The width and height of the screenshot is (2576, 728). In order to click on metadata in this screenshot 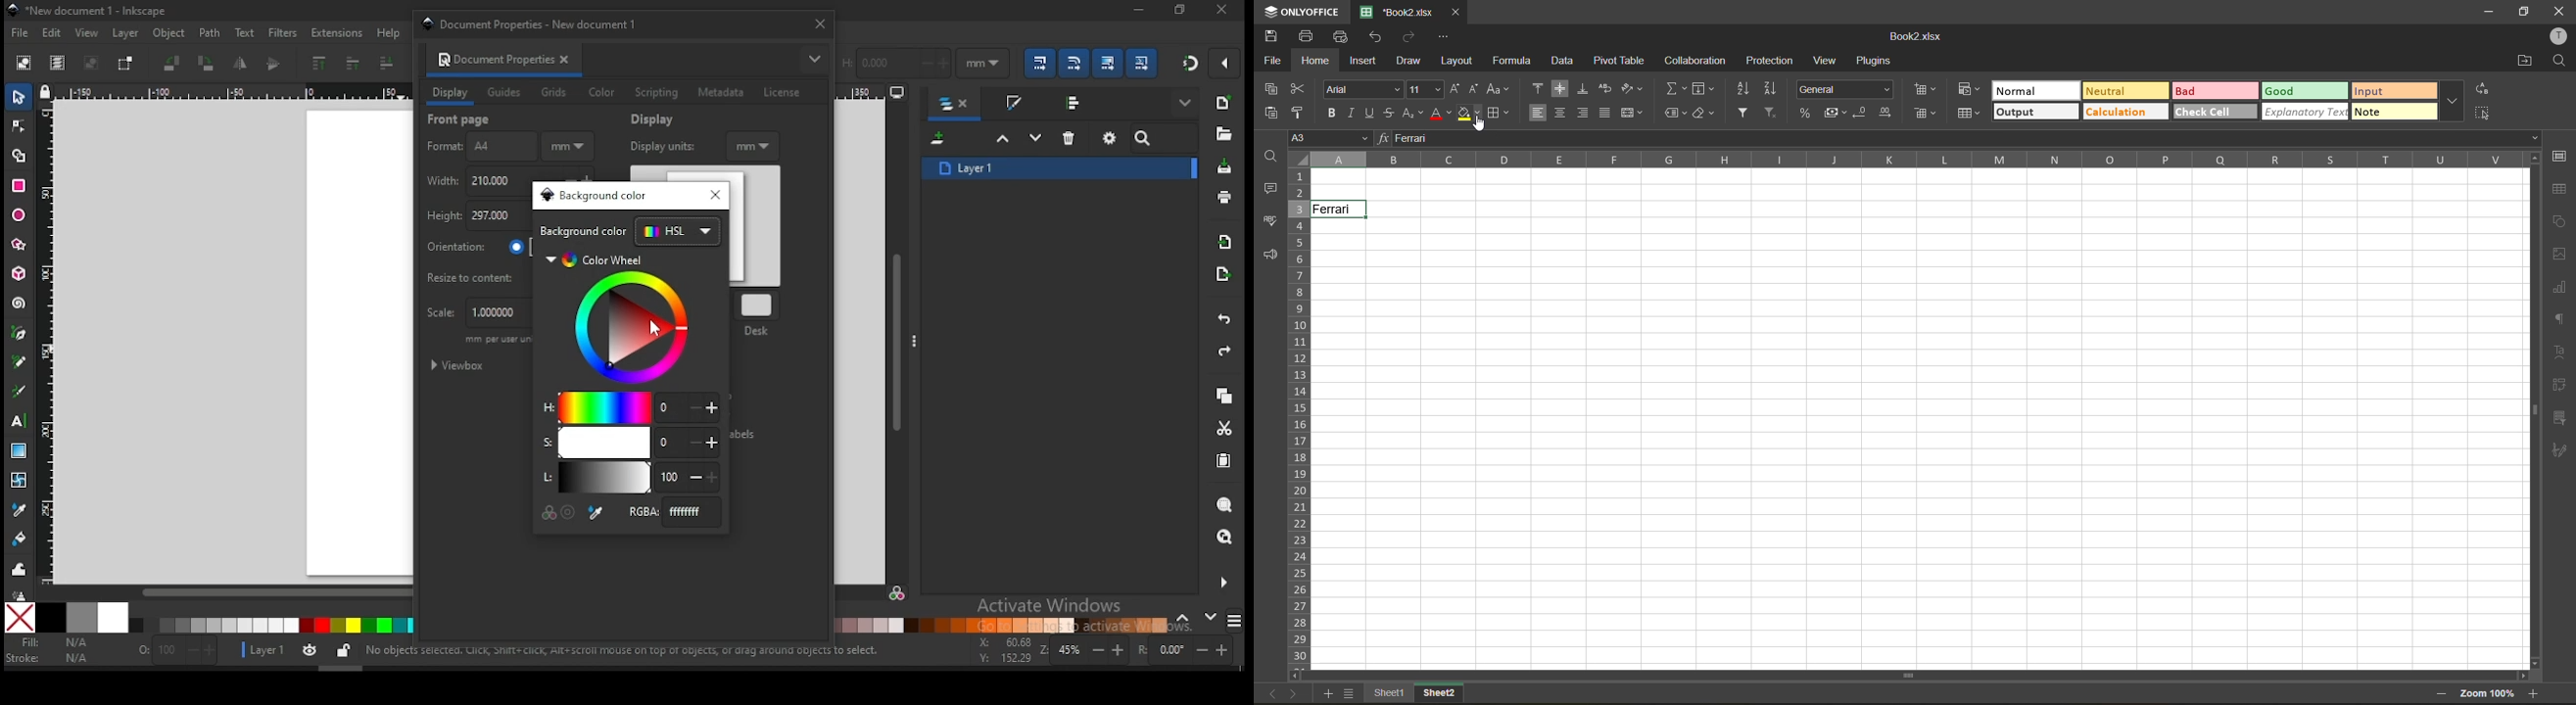, I will do `click(722, 92)`.